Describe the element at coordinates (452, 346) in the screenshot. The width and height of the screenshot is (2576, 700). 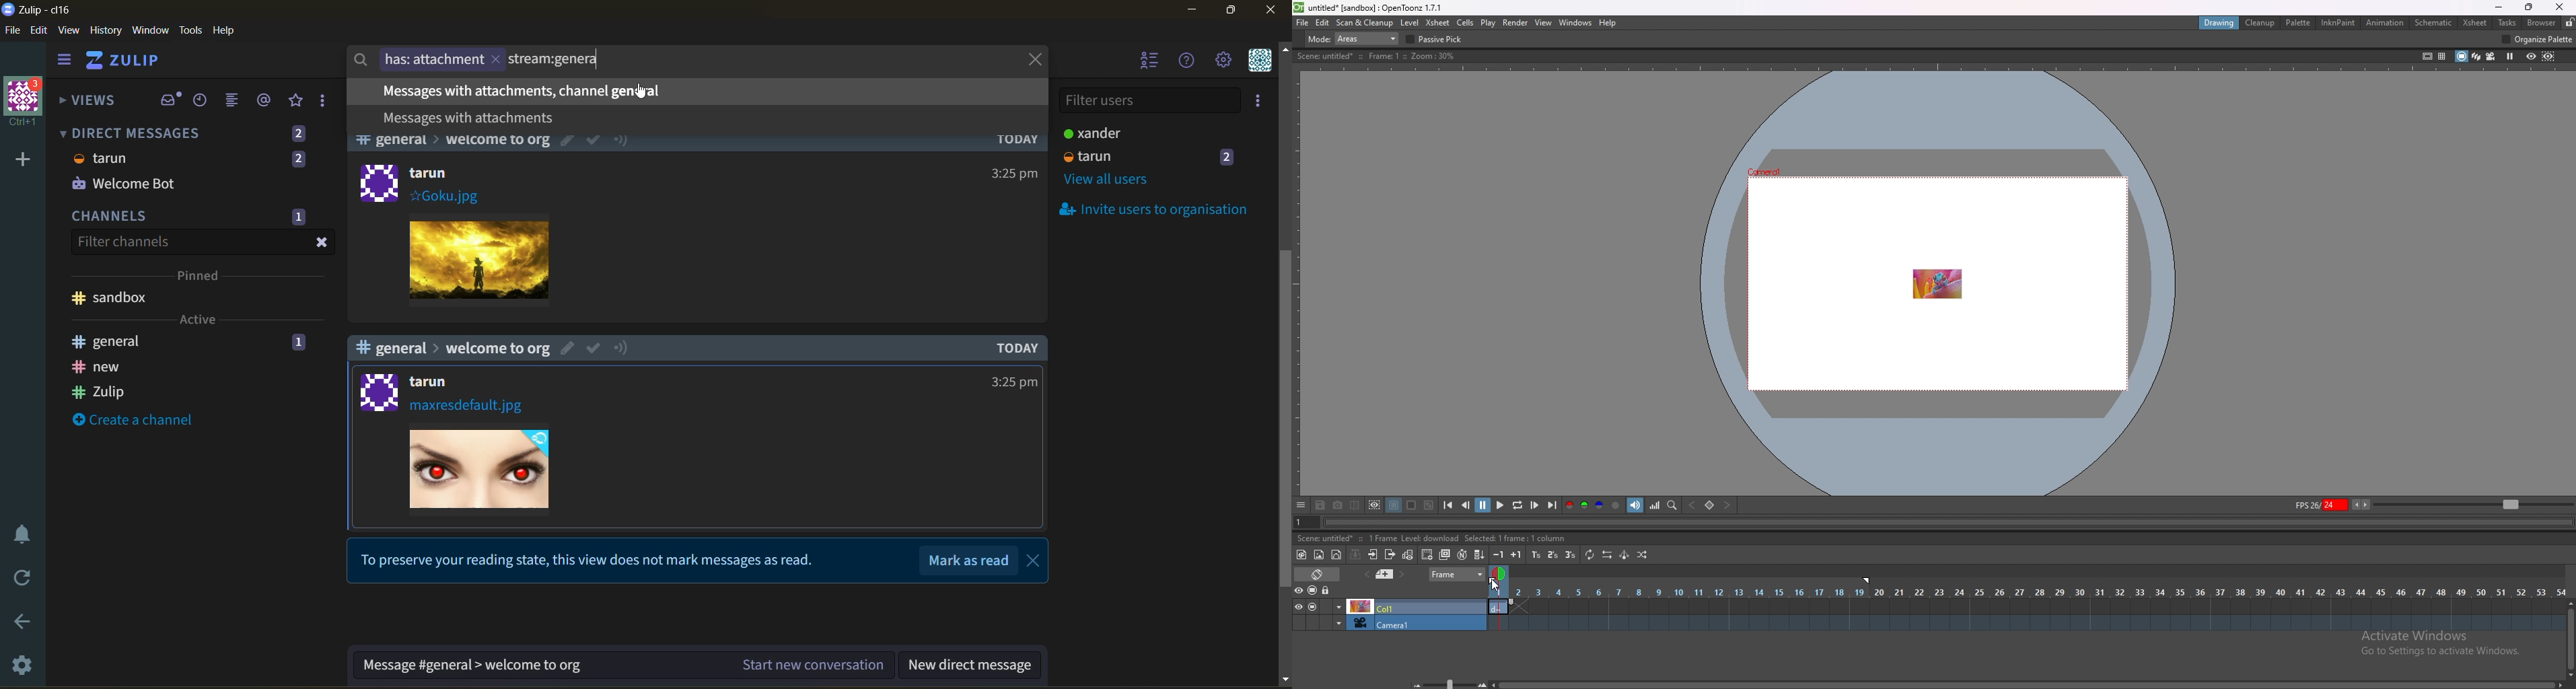
I see `# general > welcome to org` at that location.